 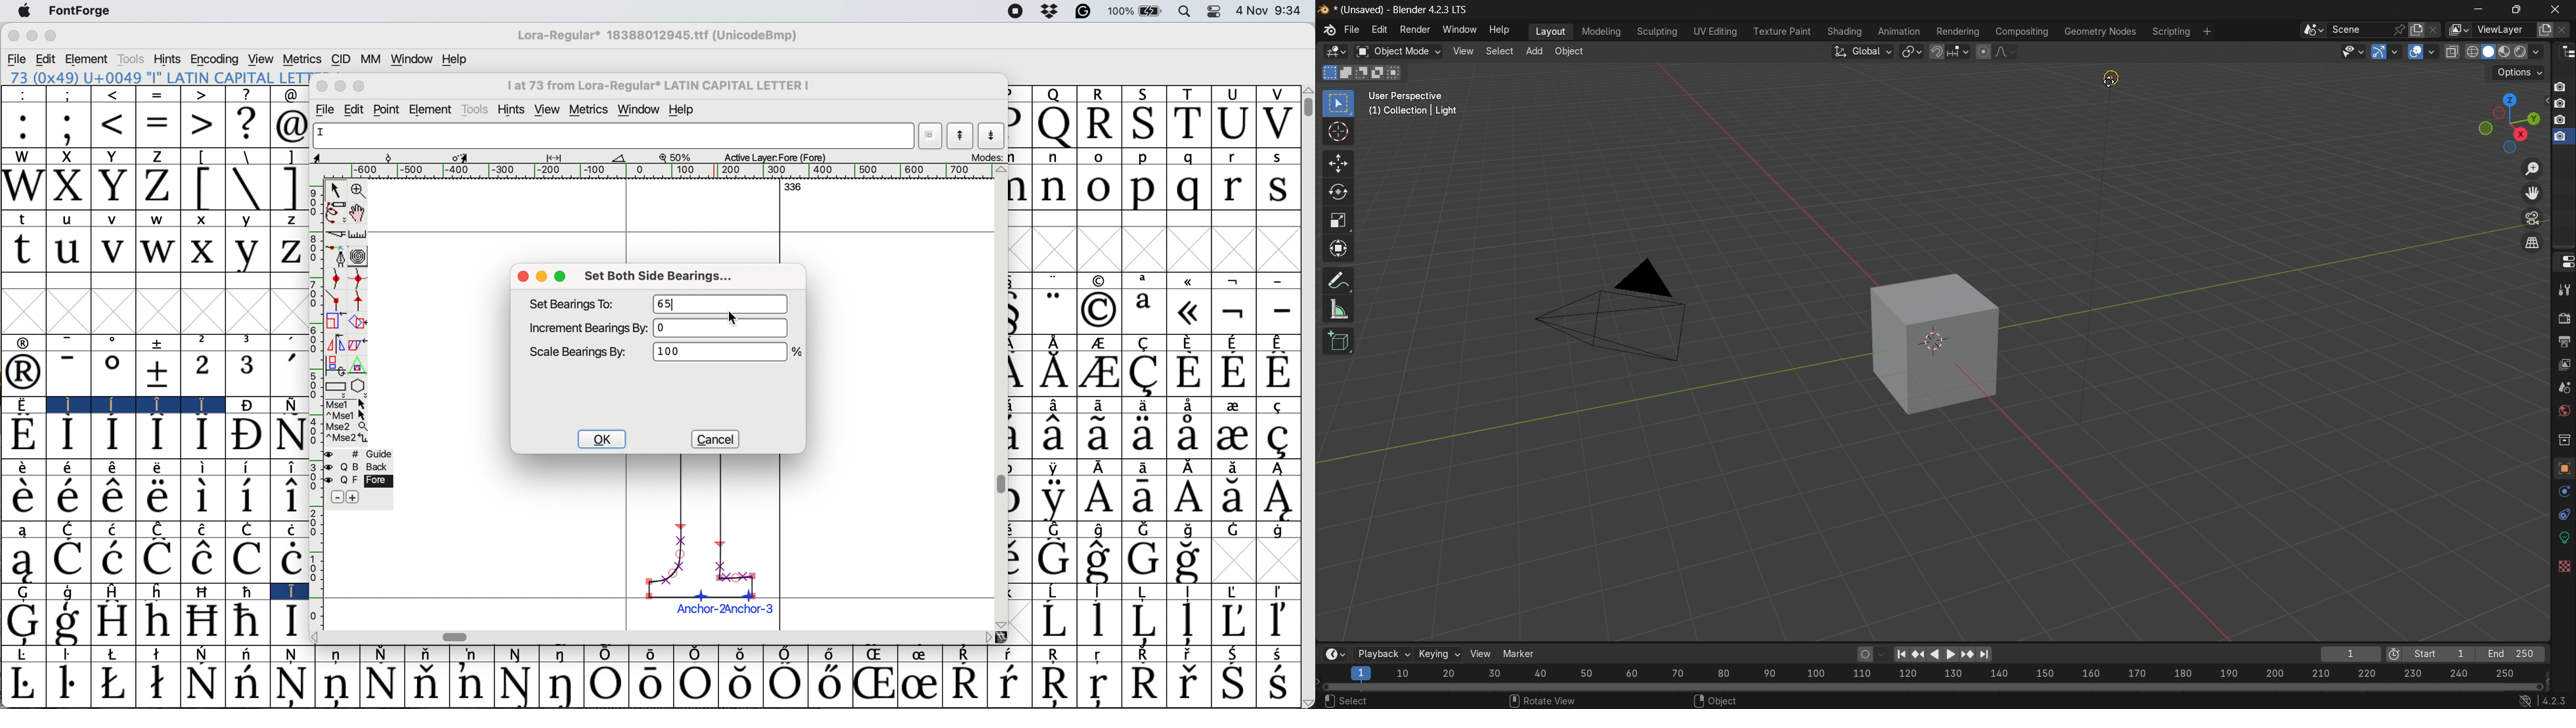 What do you see at coordinates (1057, 188) in the screenshot?
I see `n` at bounding box center [1057, 188].